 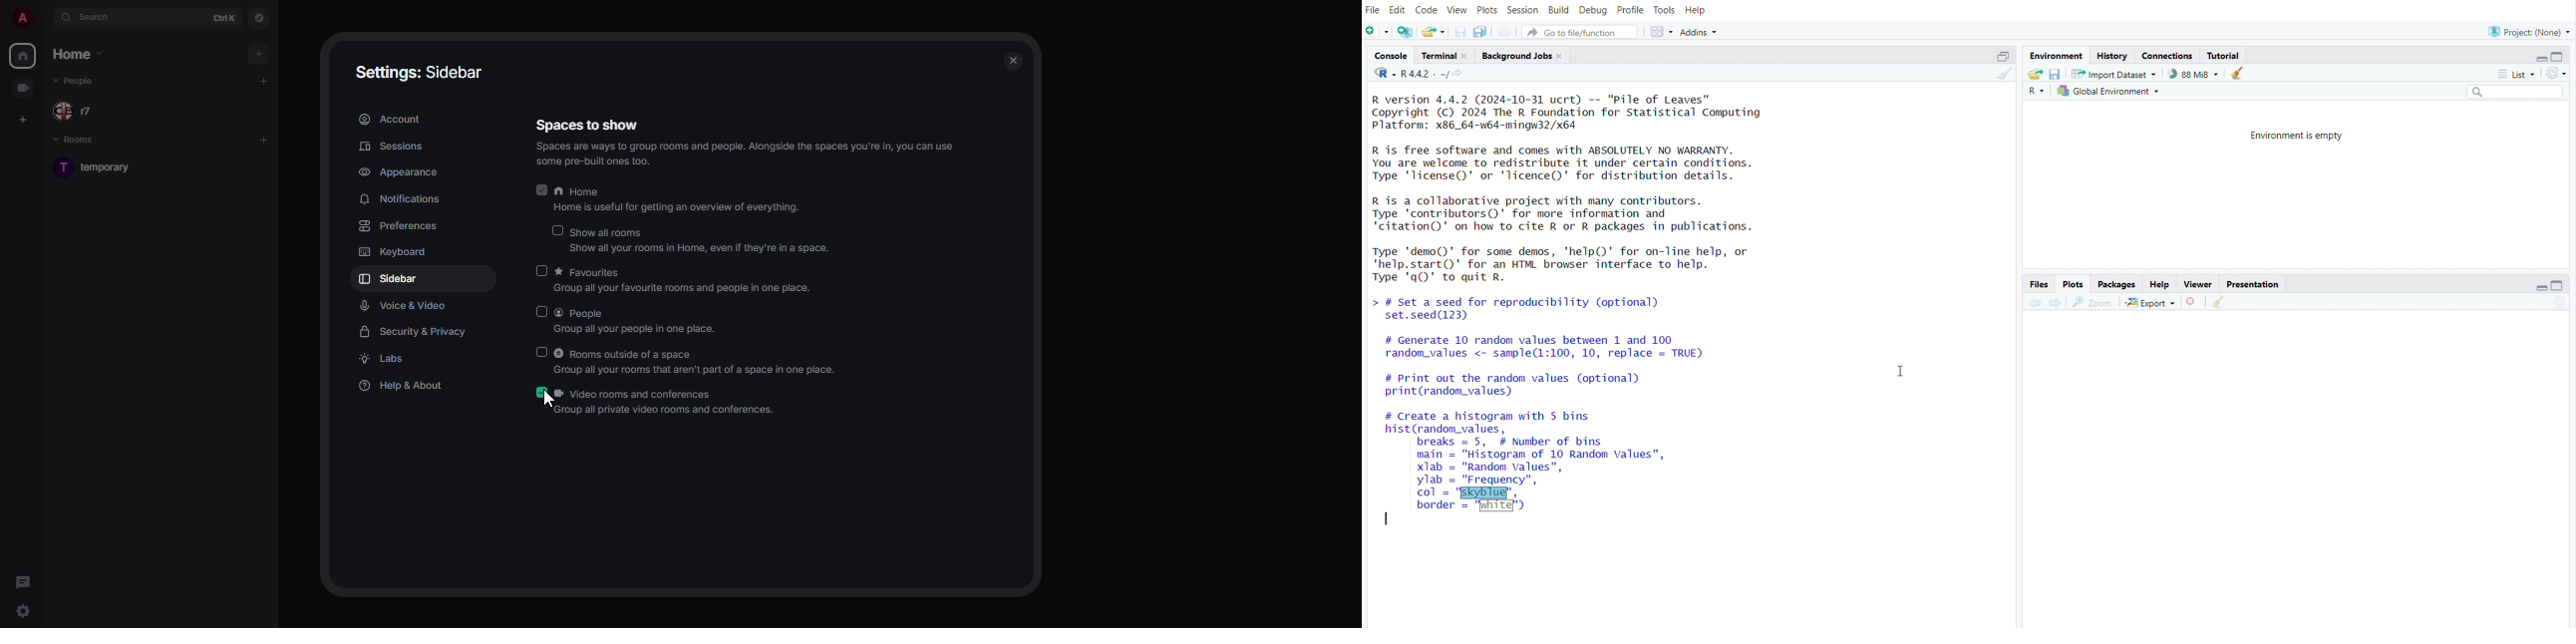 I want to click on maximize, so click(x=2564, y=286).